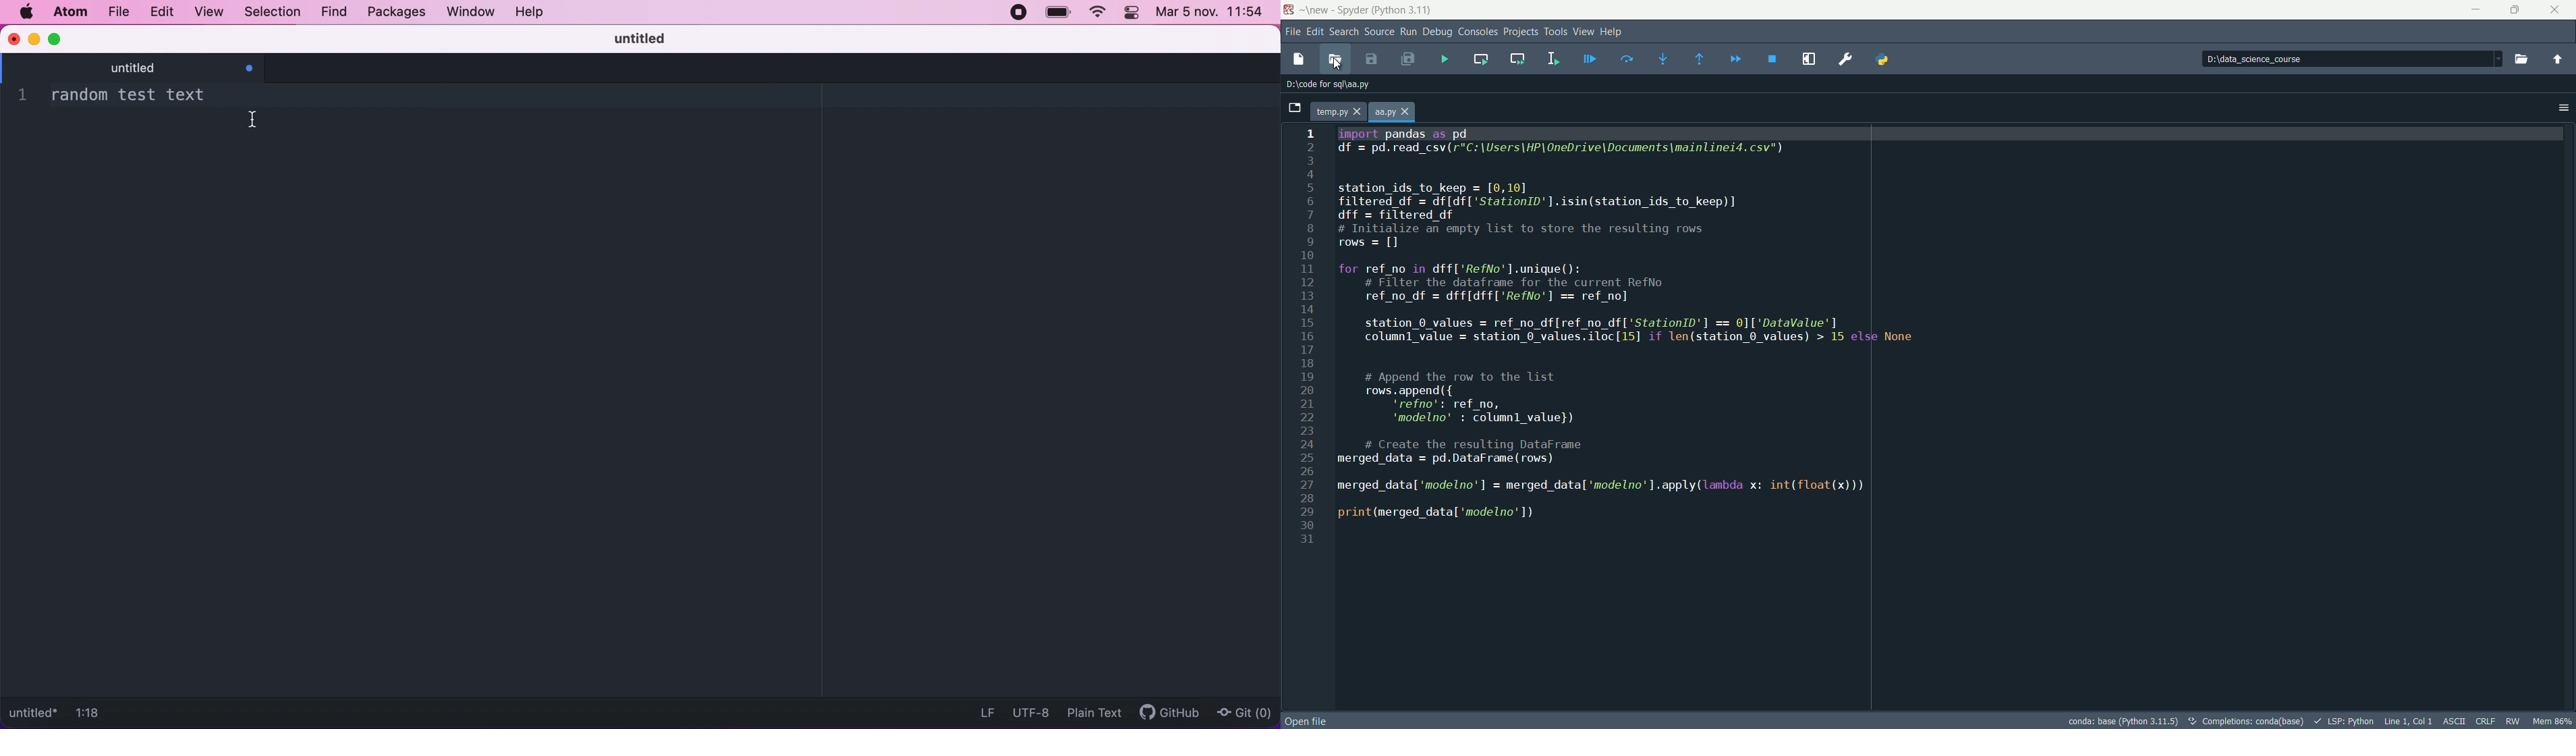 The width and height of the screenshot is (2576, 756). I want to click on Mar 5 nov. 11:54, so click(1212, 13).